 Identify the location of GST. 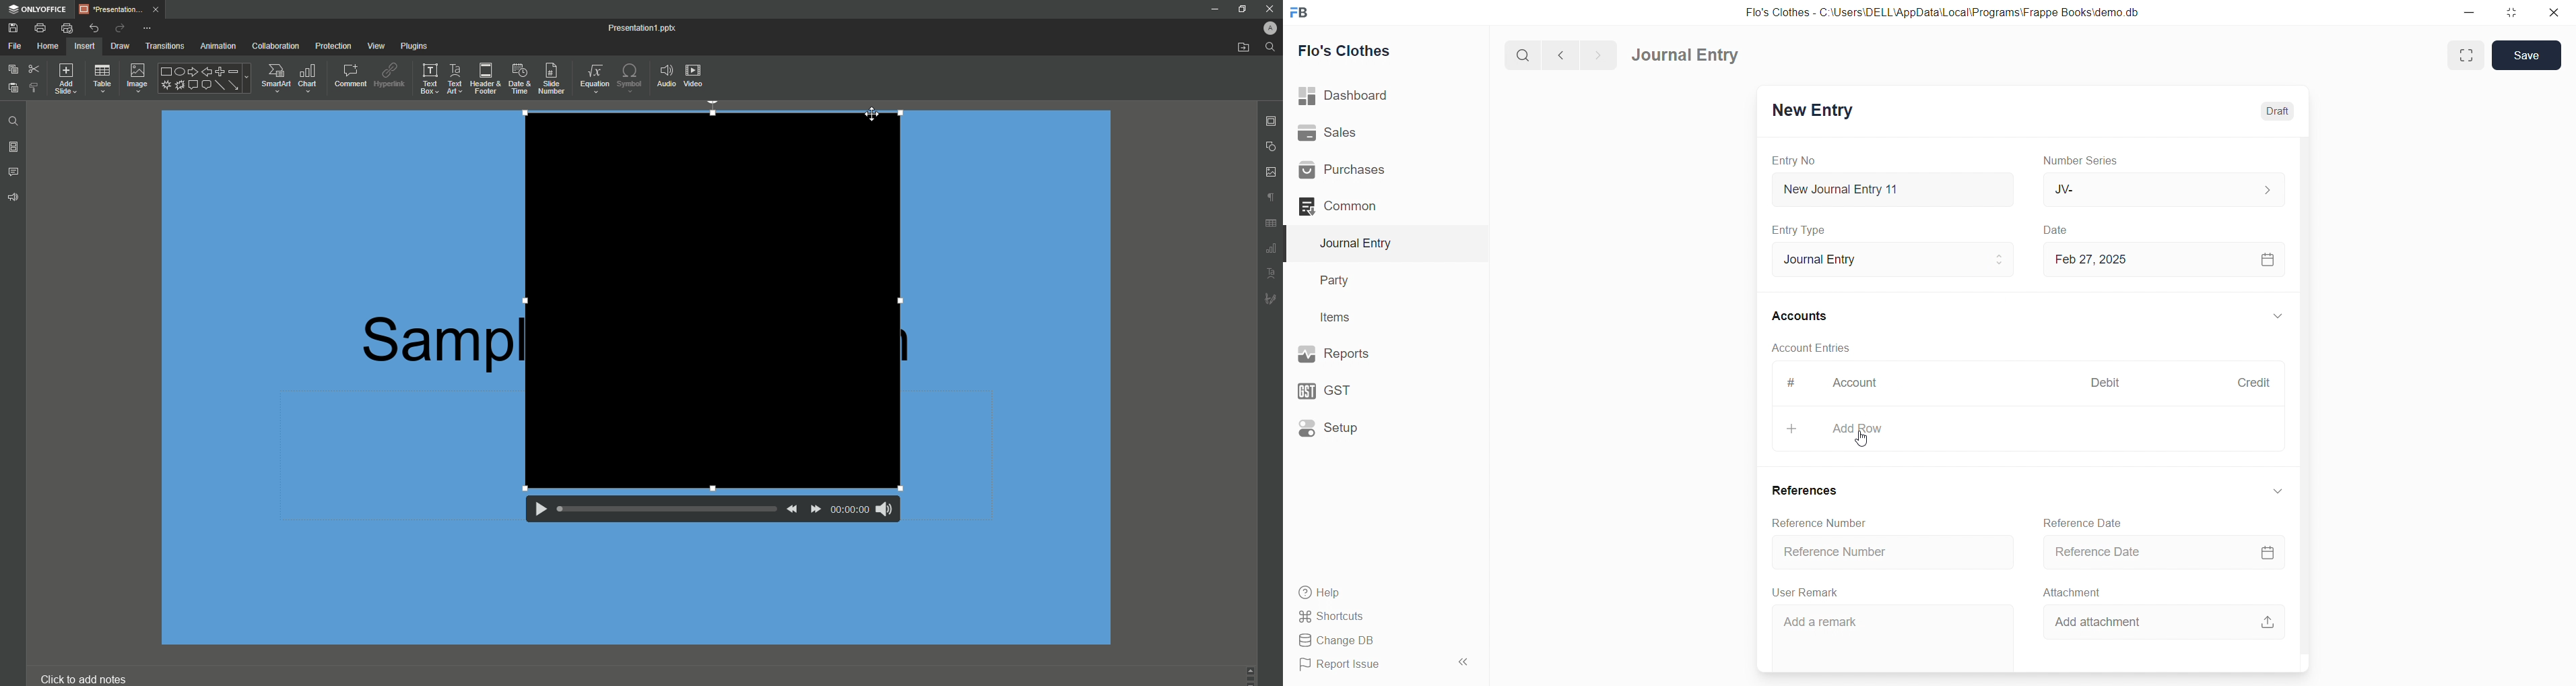
(1356, 391).